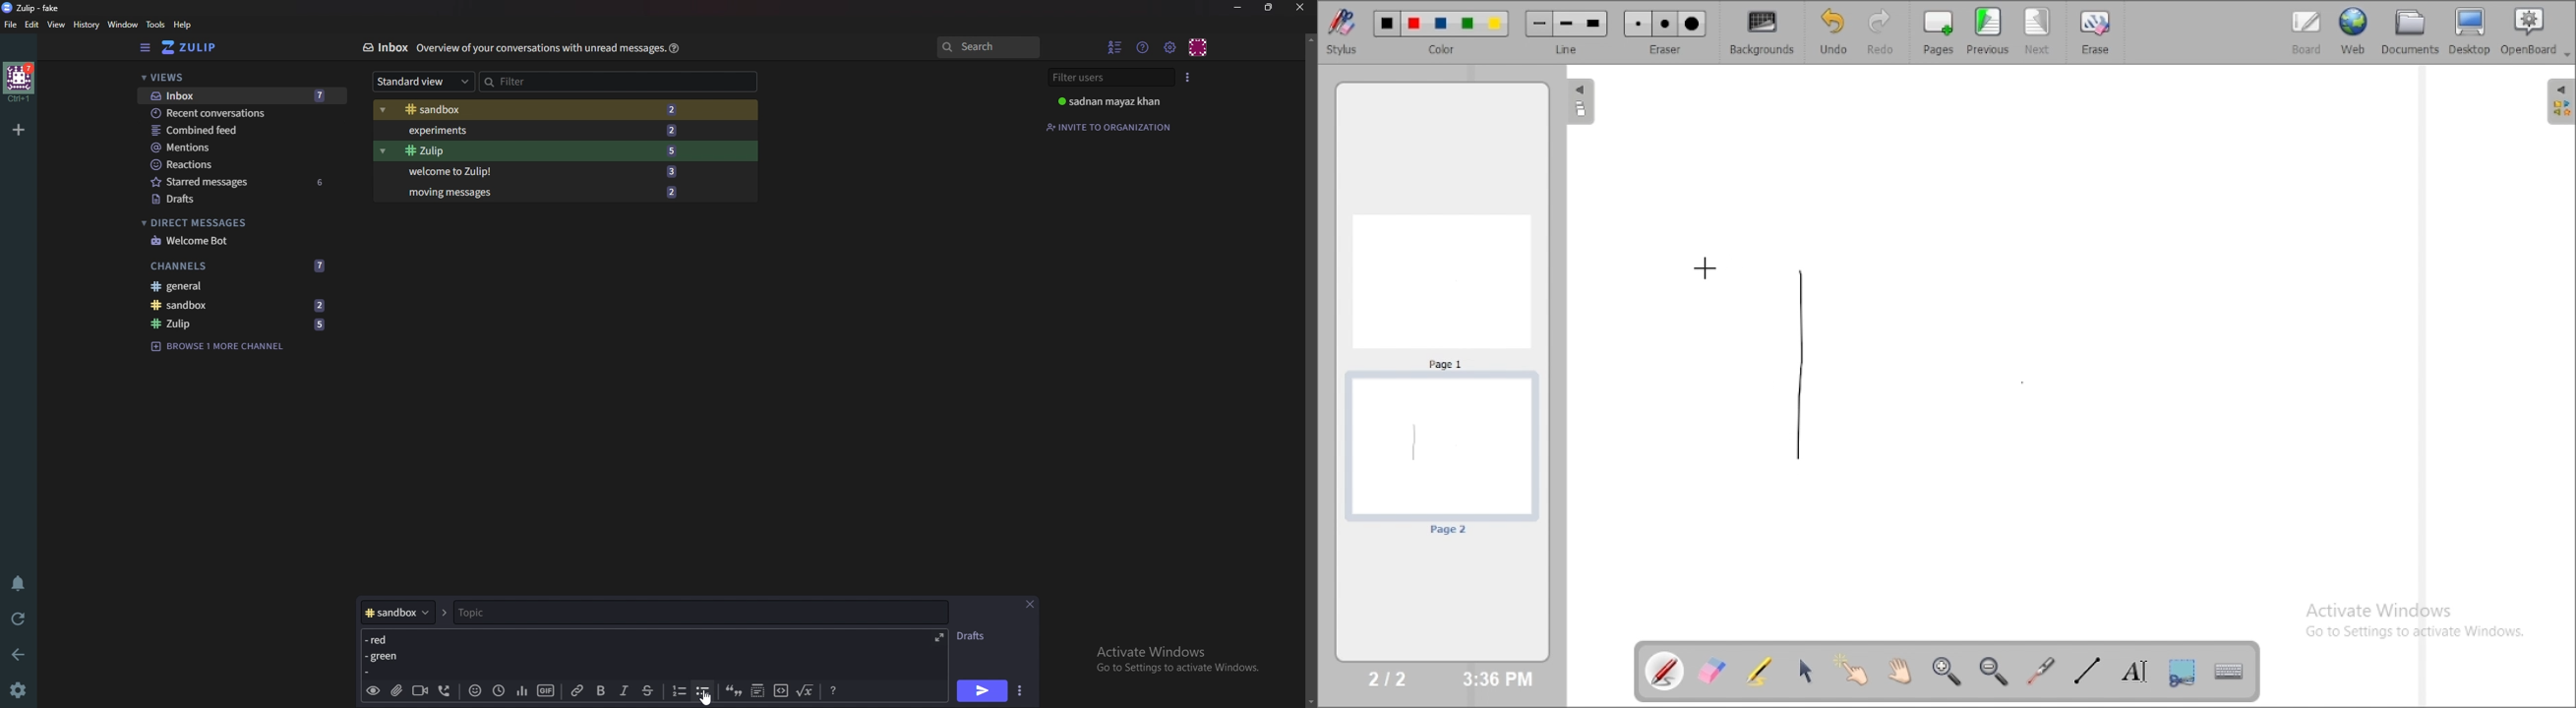 This screenshot has width=2576, height=728. I want to click on Reactions, so click(241, 165).